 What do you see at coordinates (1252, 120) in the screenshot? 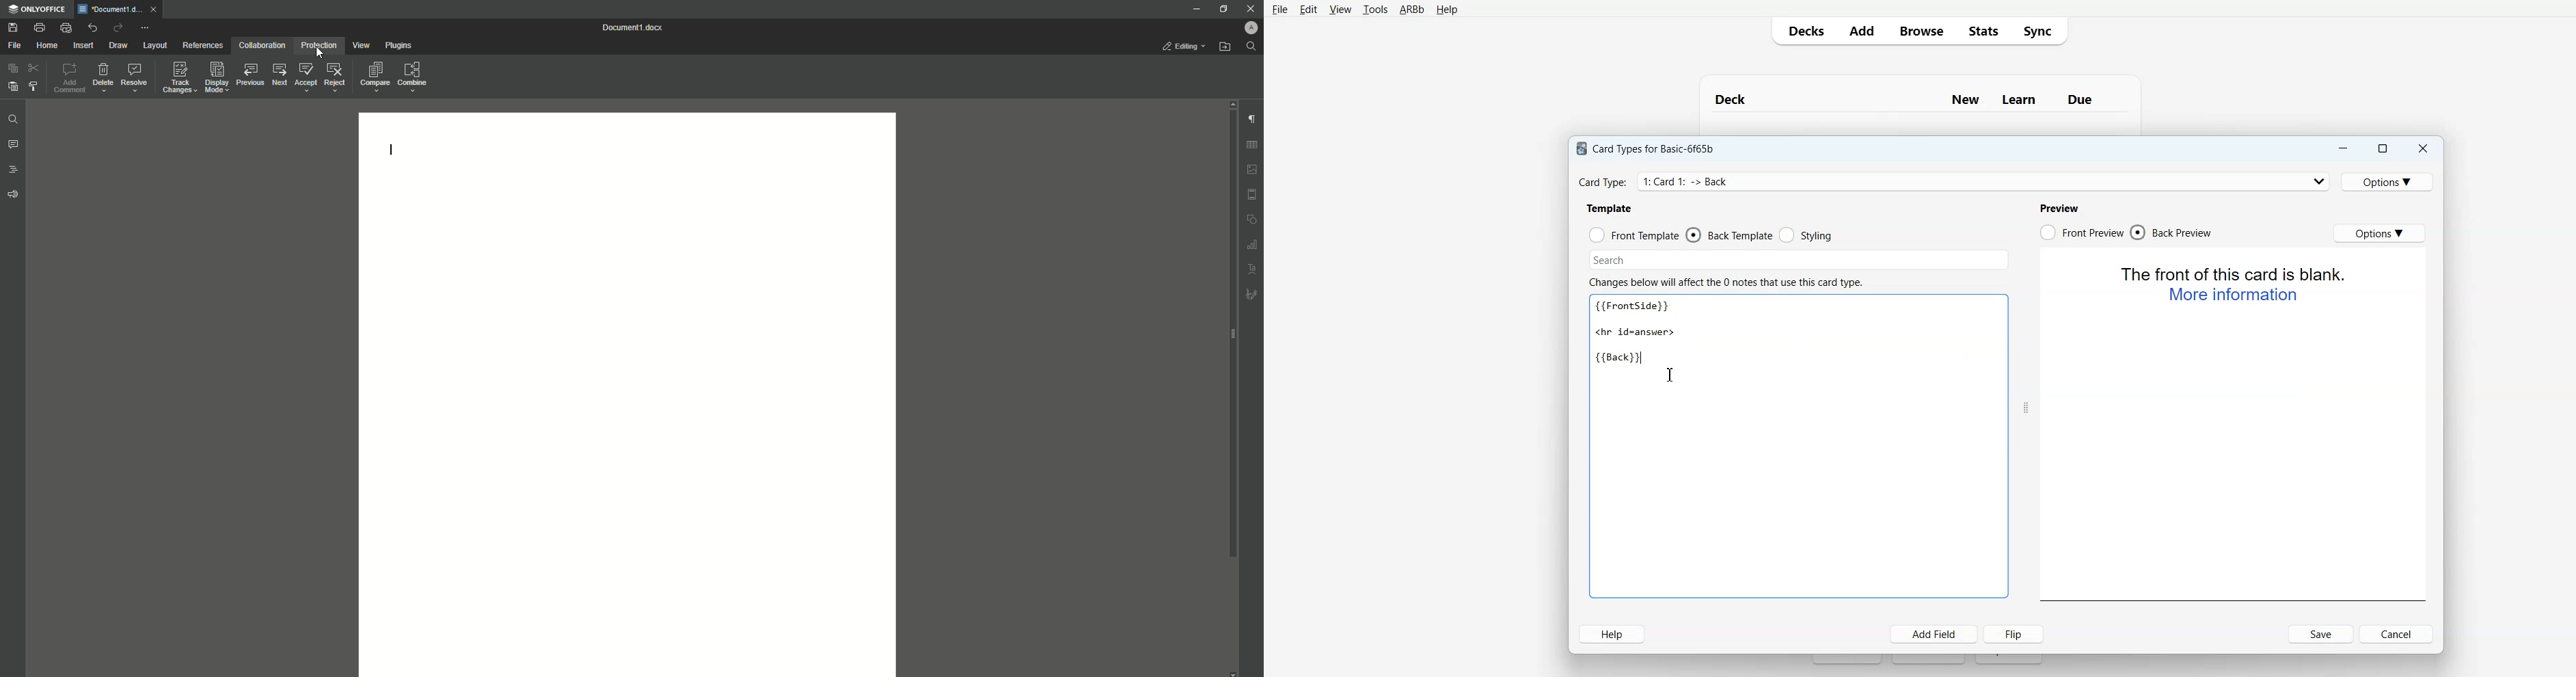
I see `Paragraph Settings` at bounding box center [1252, 120].